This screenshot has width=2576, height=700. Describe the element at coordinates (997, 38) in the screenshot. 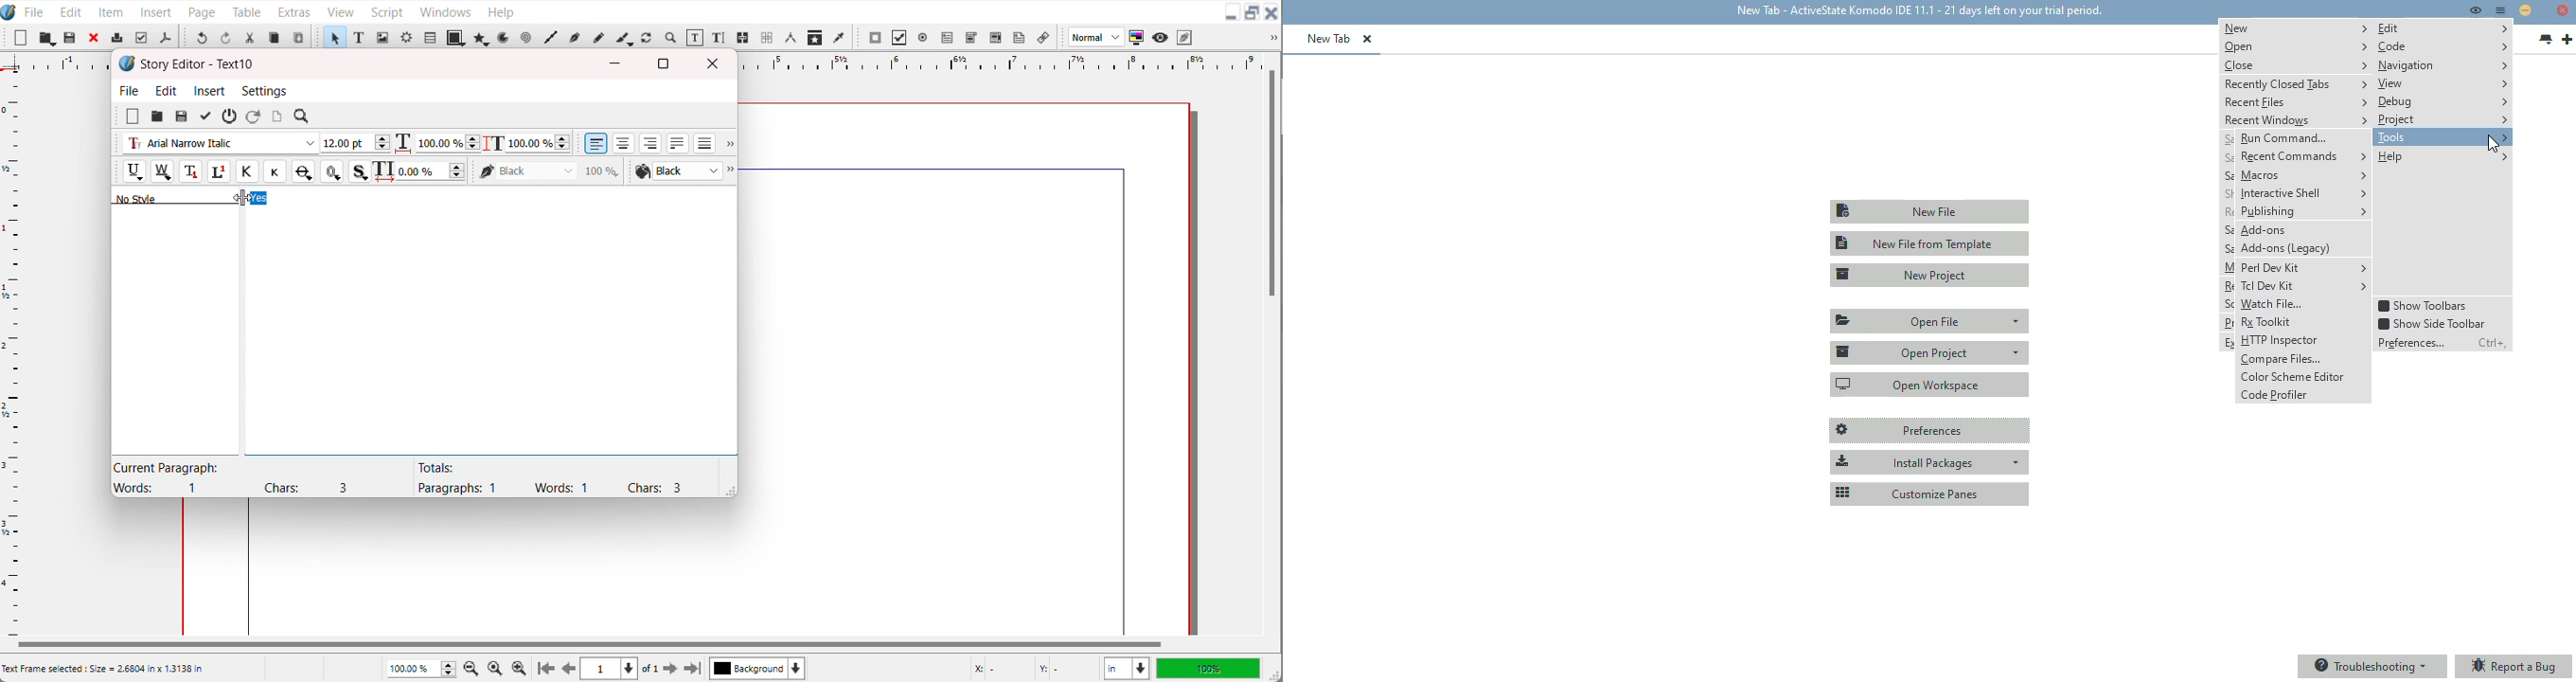

I see `PDF List box` at that location.